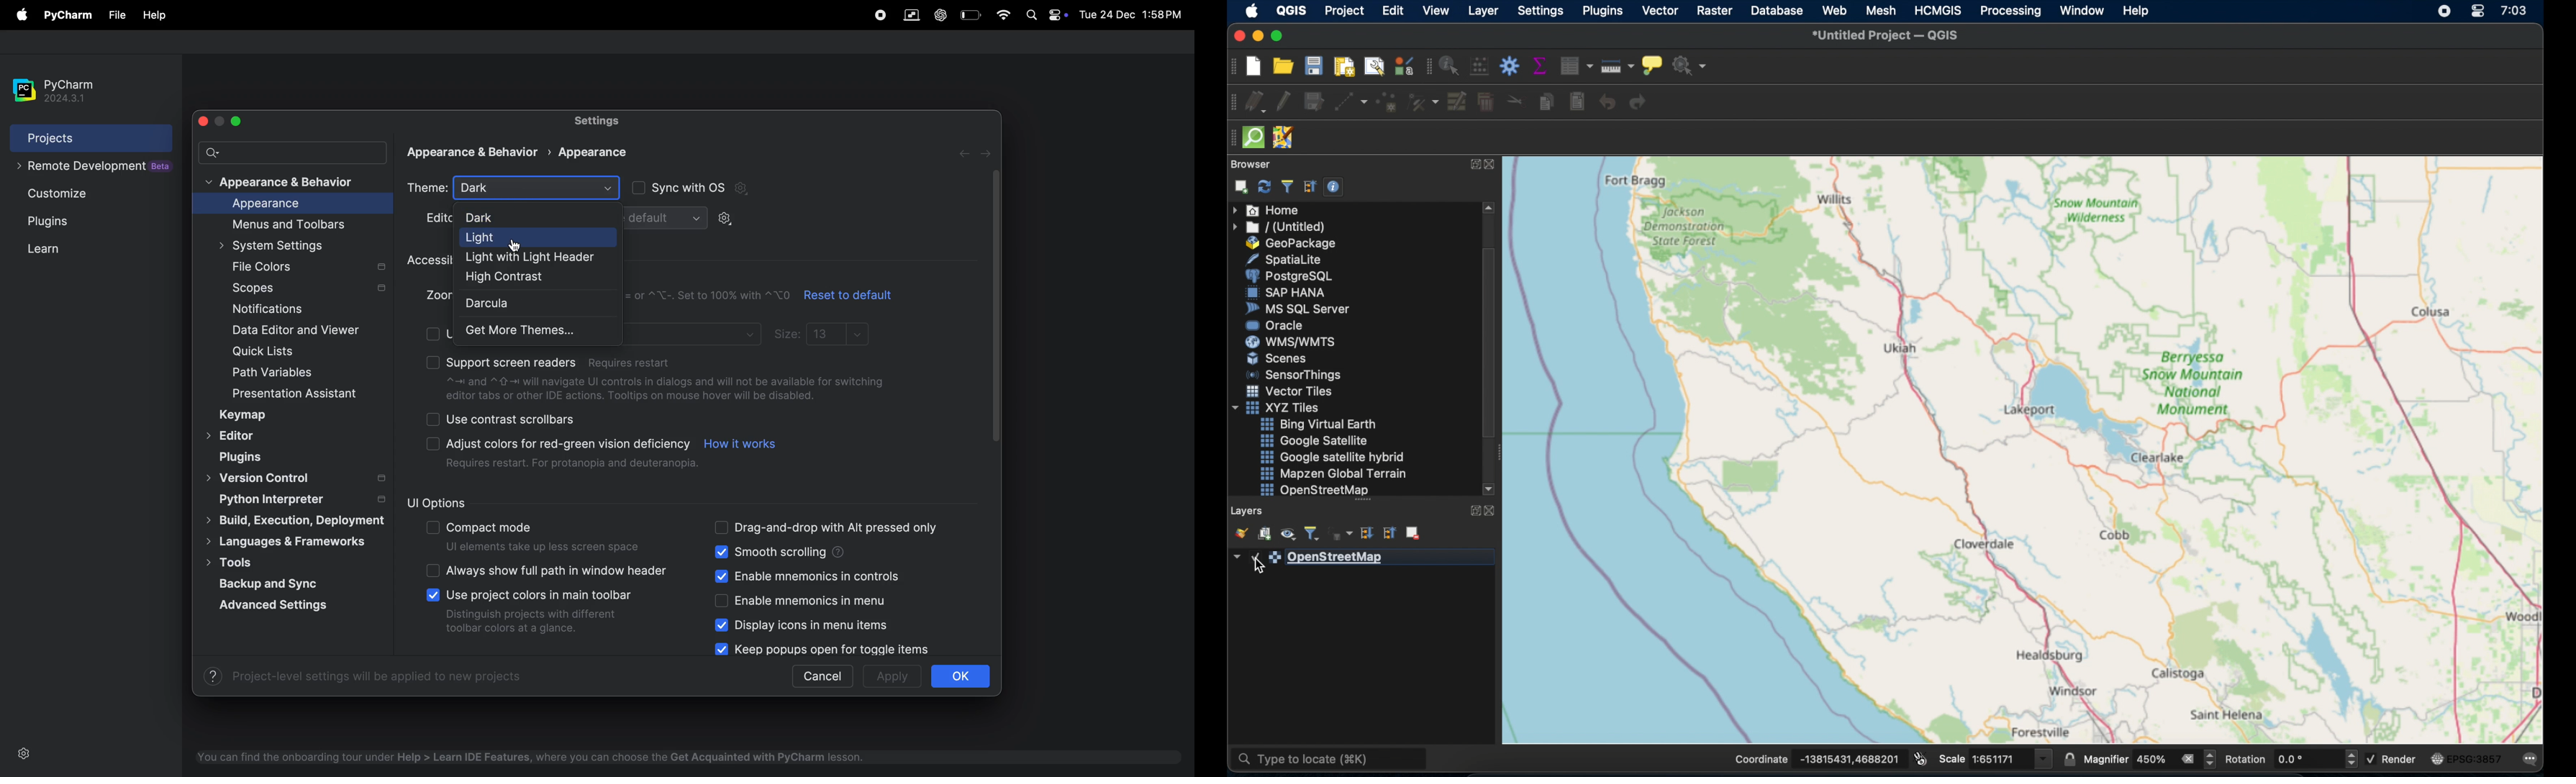 The width and height of the screenshot is (2576, 784). Describe the element at coordinates (1713, 10) in the screenshot. I see `raster` at that location.